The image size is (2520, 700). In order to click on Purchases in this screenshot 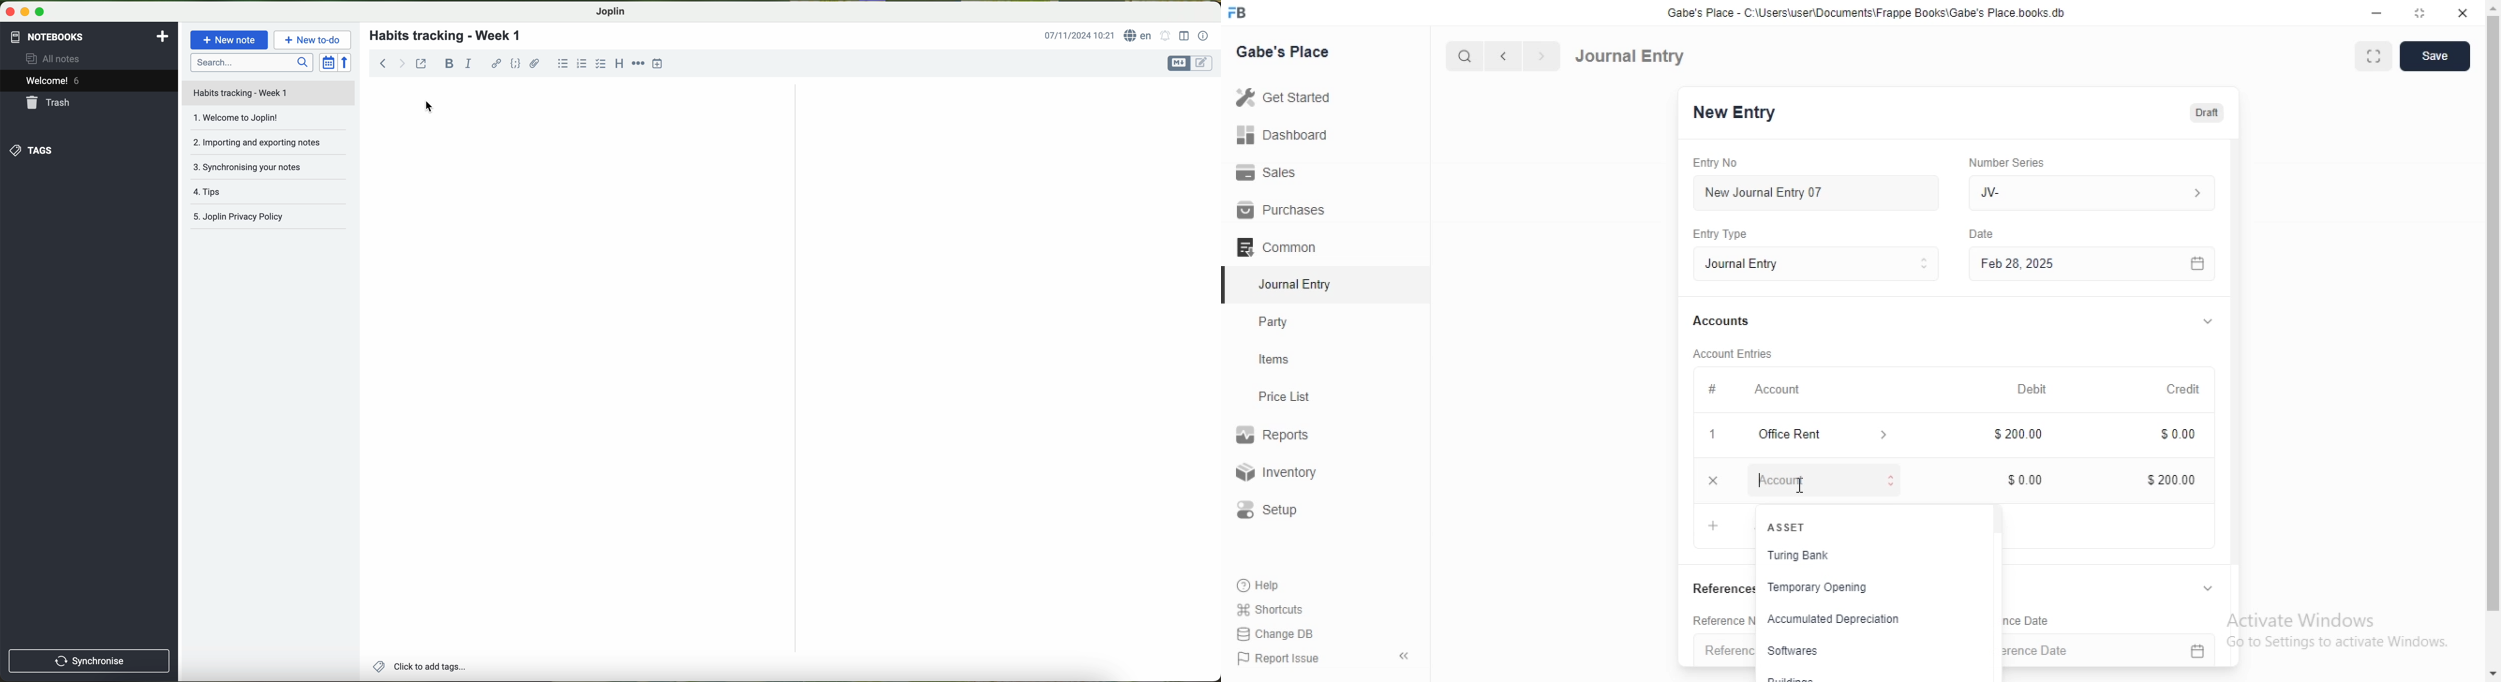, I will do `click(1282, 210)`.